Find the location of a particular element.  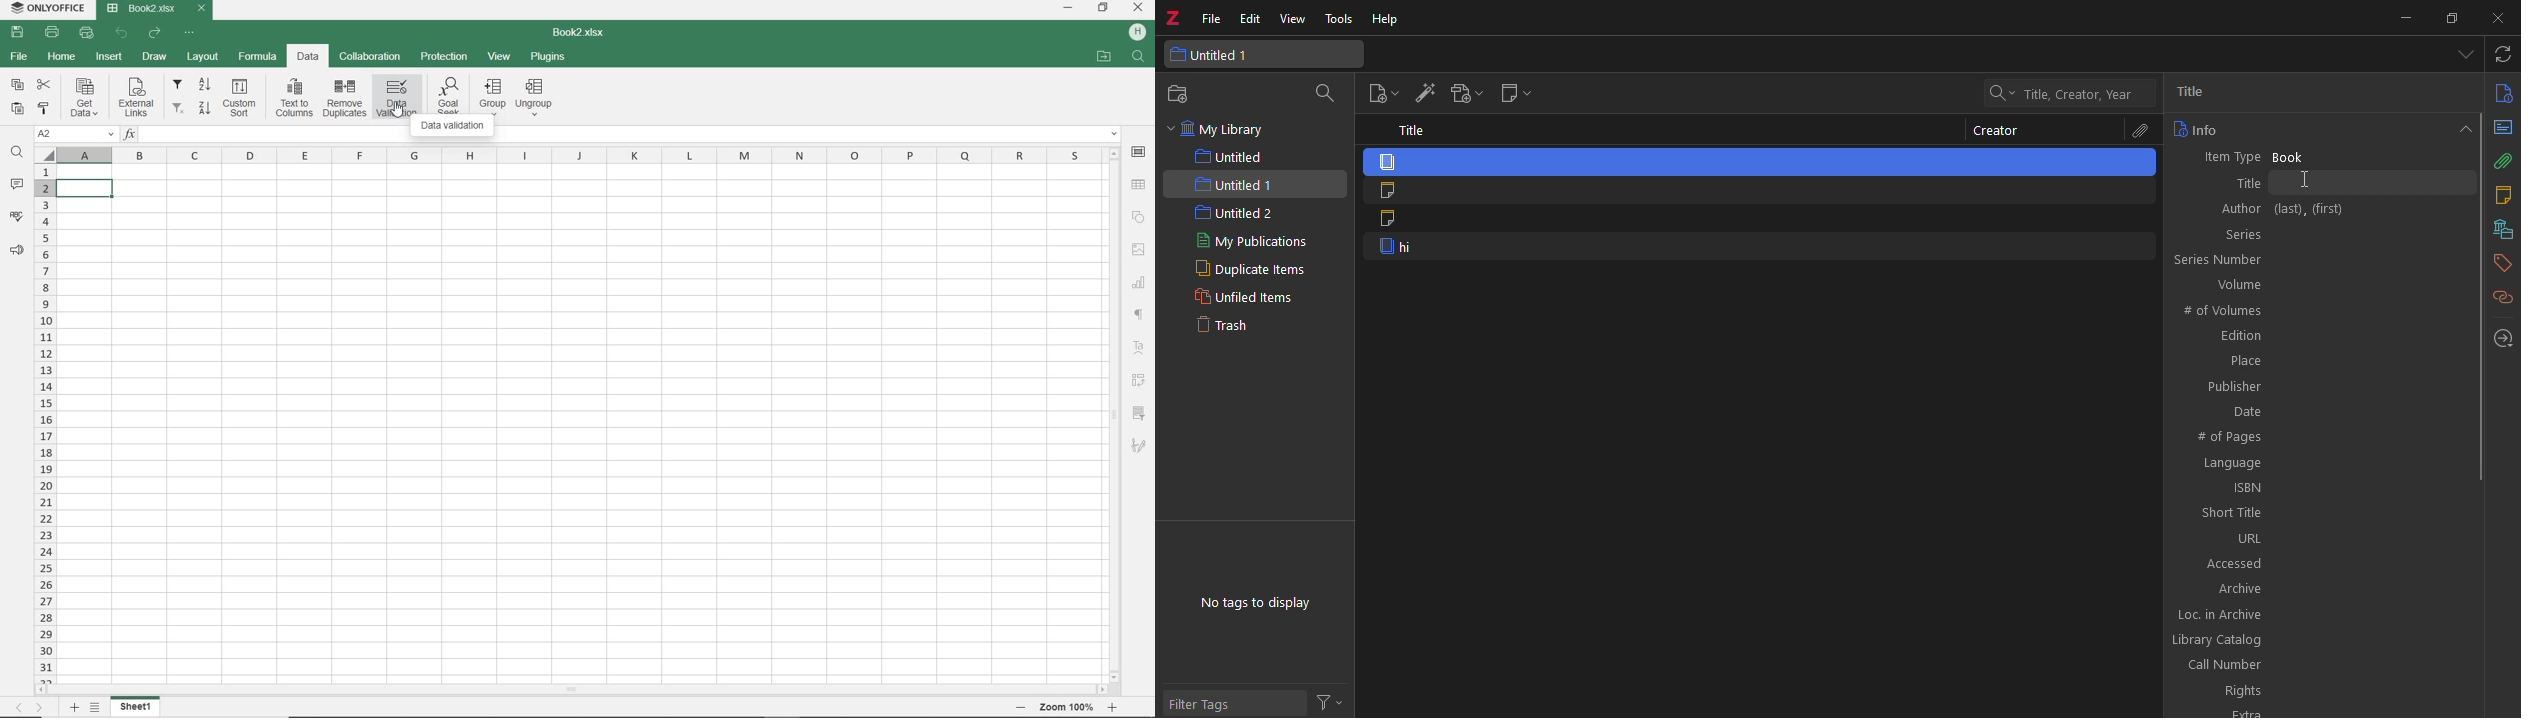

minimize is located at coordinates (2405, 17).